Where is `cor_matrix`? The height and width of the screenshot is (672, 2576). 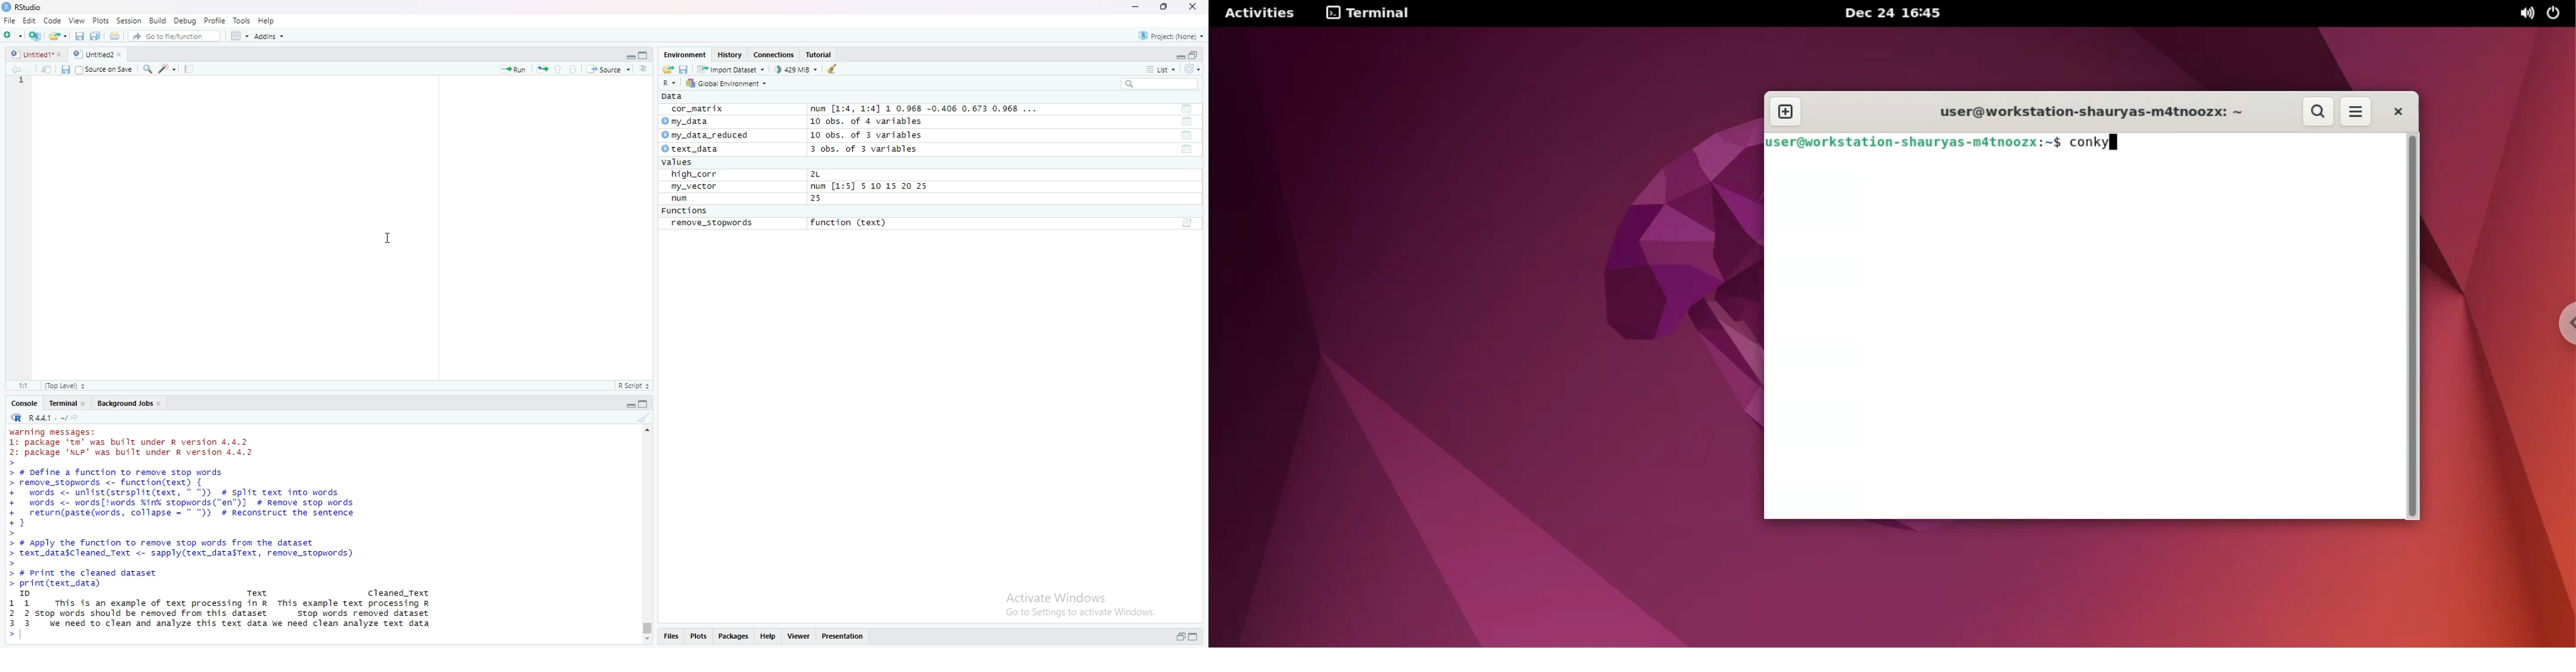 cor_matrix is located at coordinates (699, 109).